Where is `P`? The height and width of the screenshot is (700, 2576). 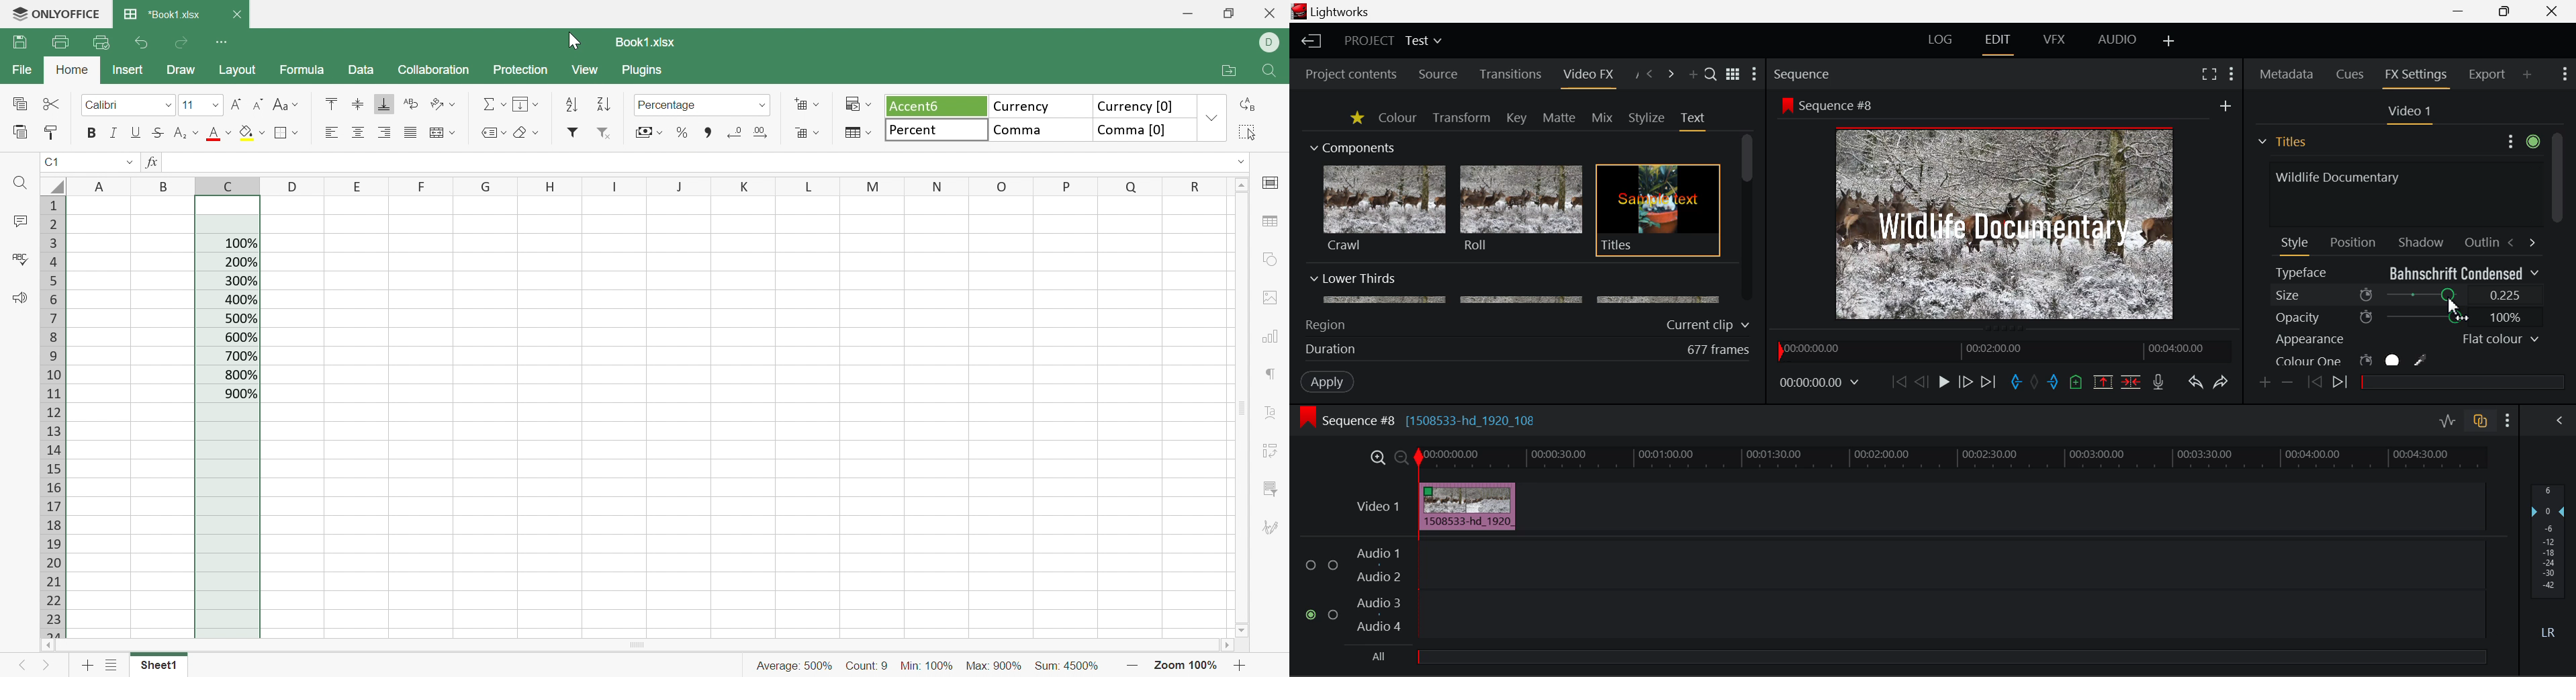
P is located at coordinates (1065, 187).